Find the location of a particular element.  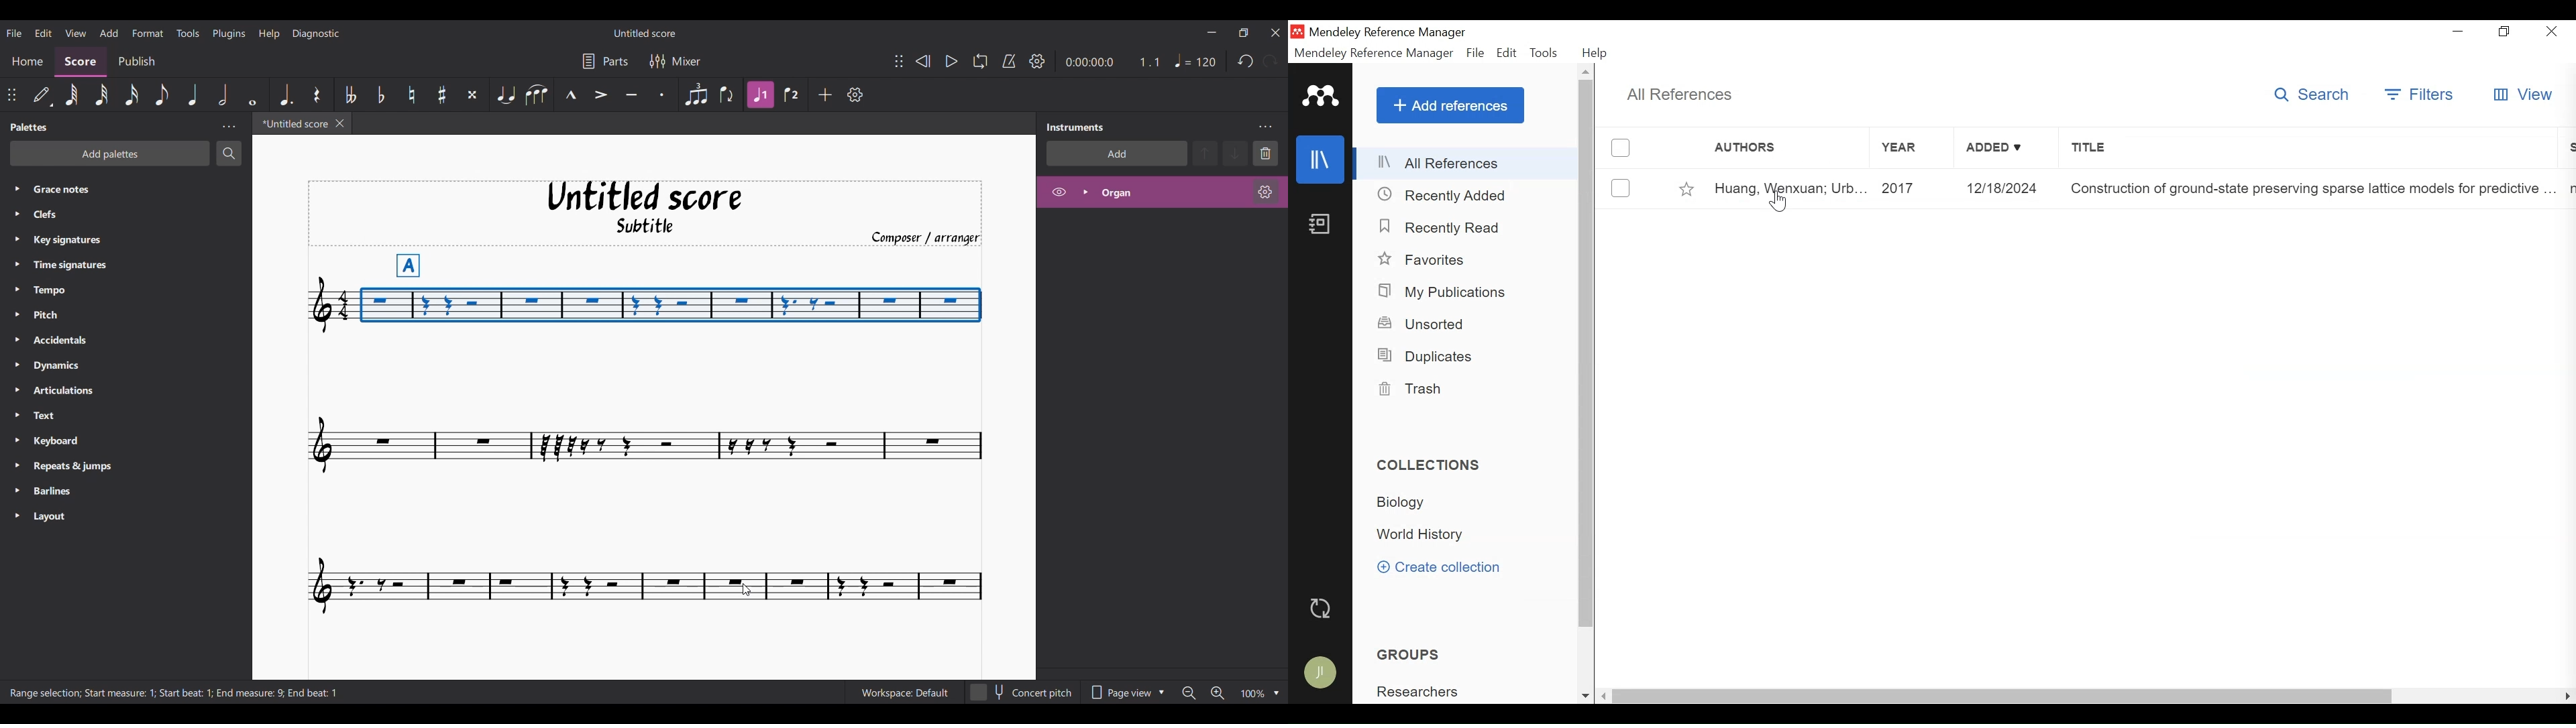

Whole note is located at coordinates (252, 95).